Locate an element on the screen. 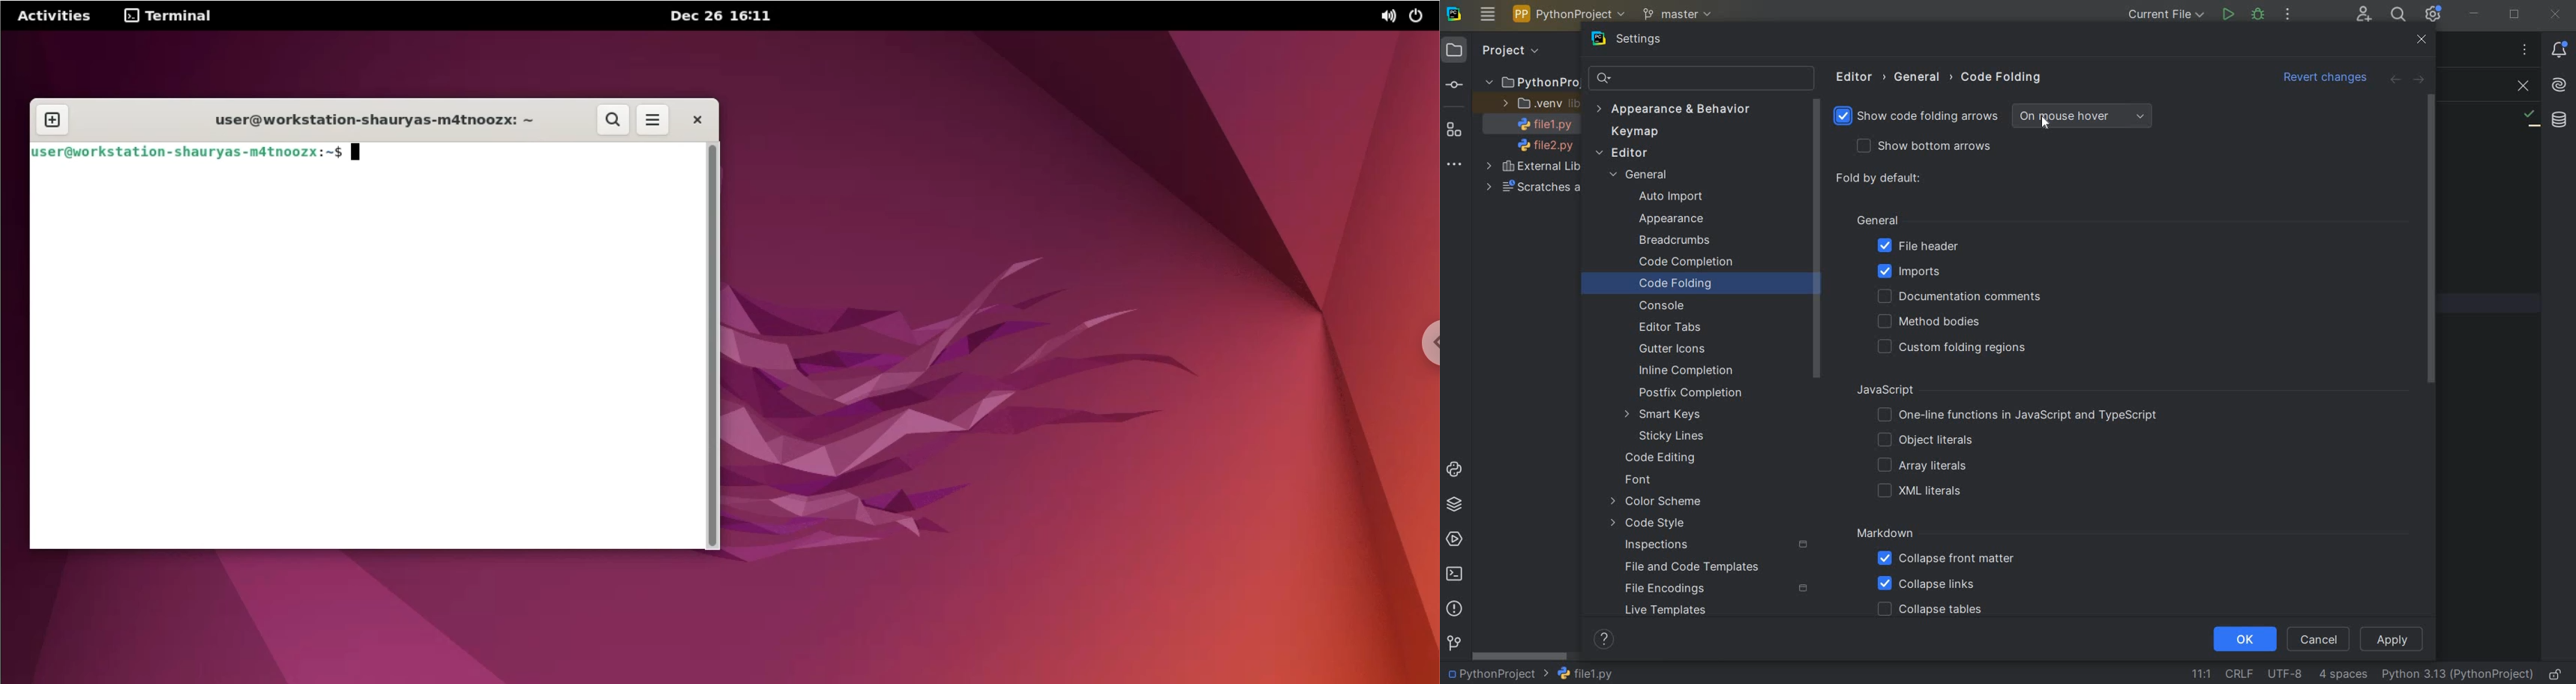  SROLLBAR is located at coordinates (1819, 240).